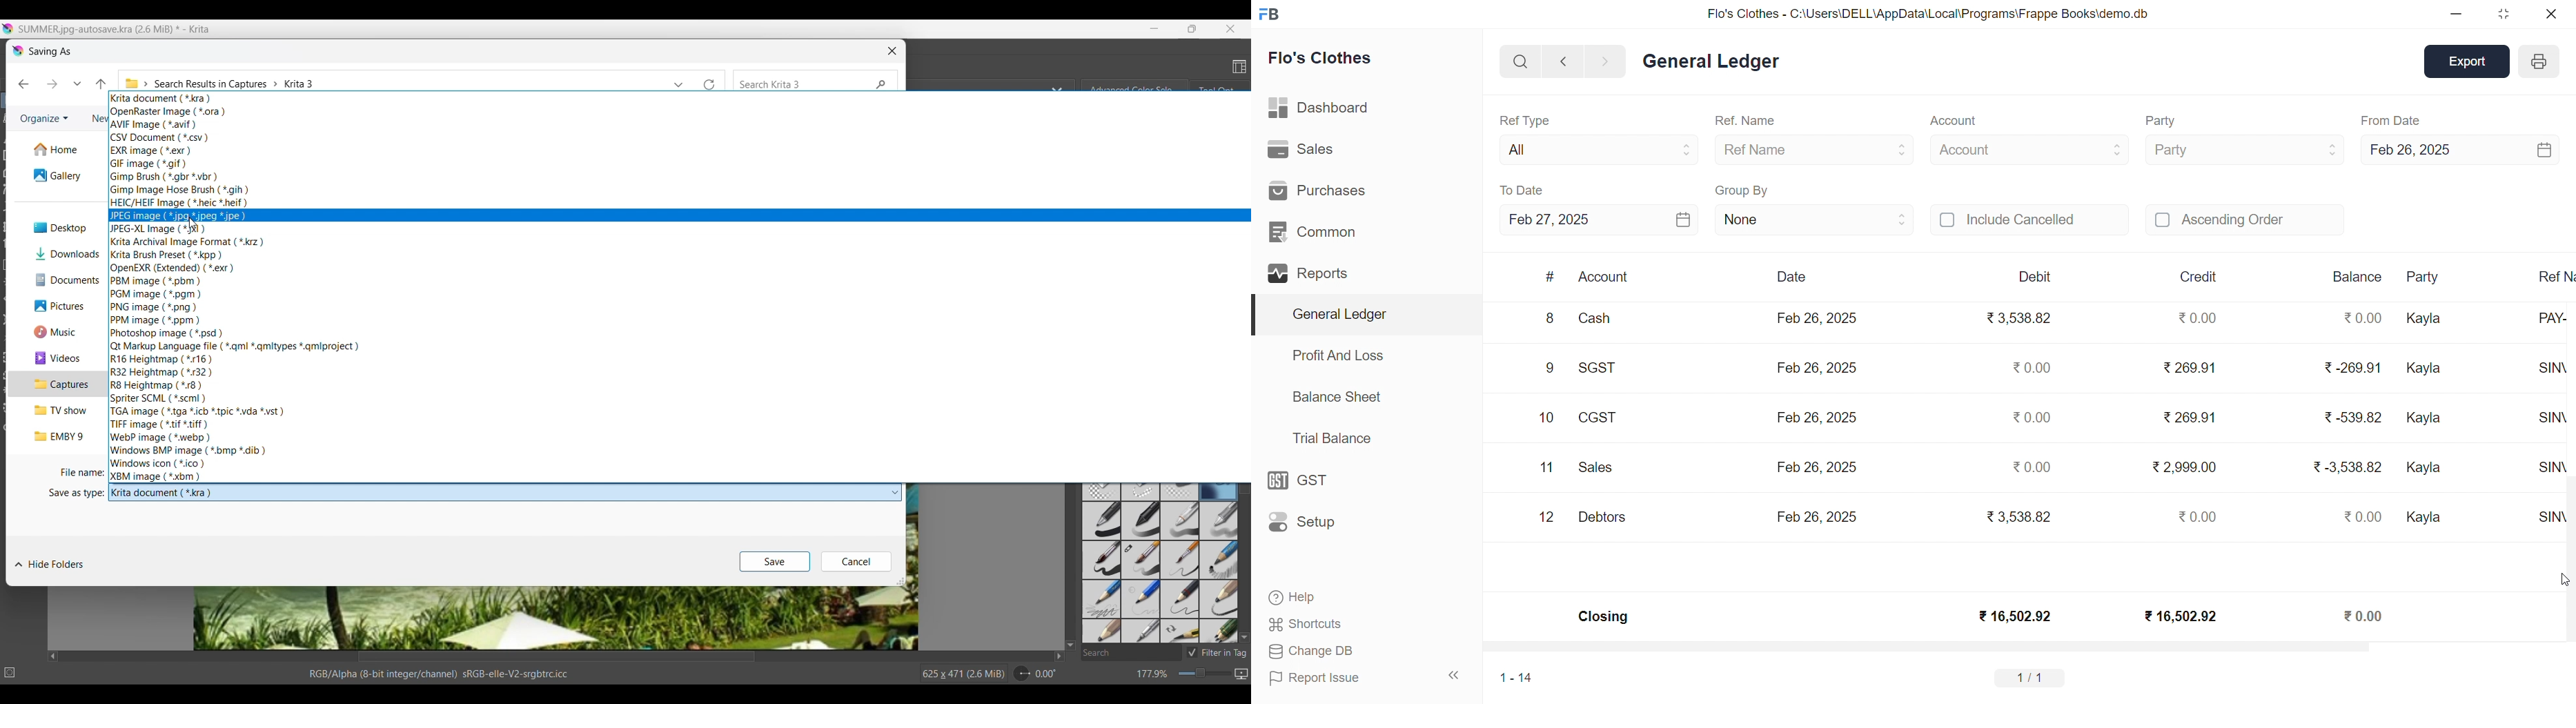 The width and height of the screenshot is (2576, 728). Describe the element at coordinates (1927, 12) in the screenshot. I see `Flo's Clothes - C:\Users\DELL\AppData\Local\Programs\Frappe Books\demo.db` at that location.